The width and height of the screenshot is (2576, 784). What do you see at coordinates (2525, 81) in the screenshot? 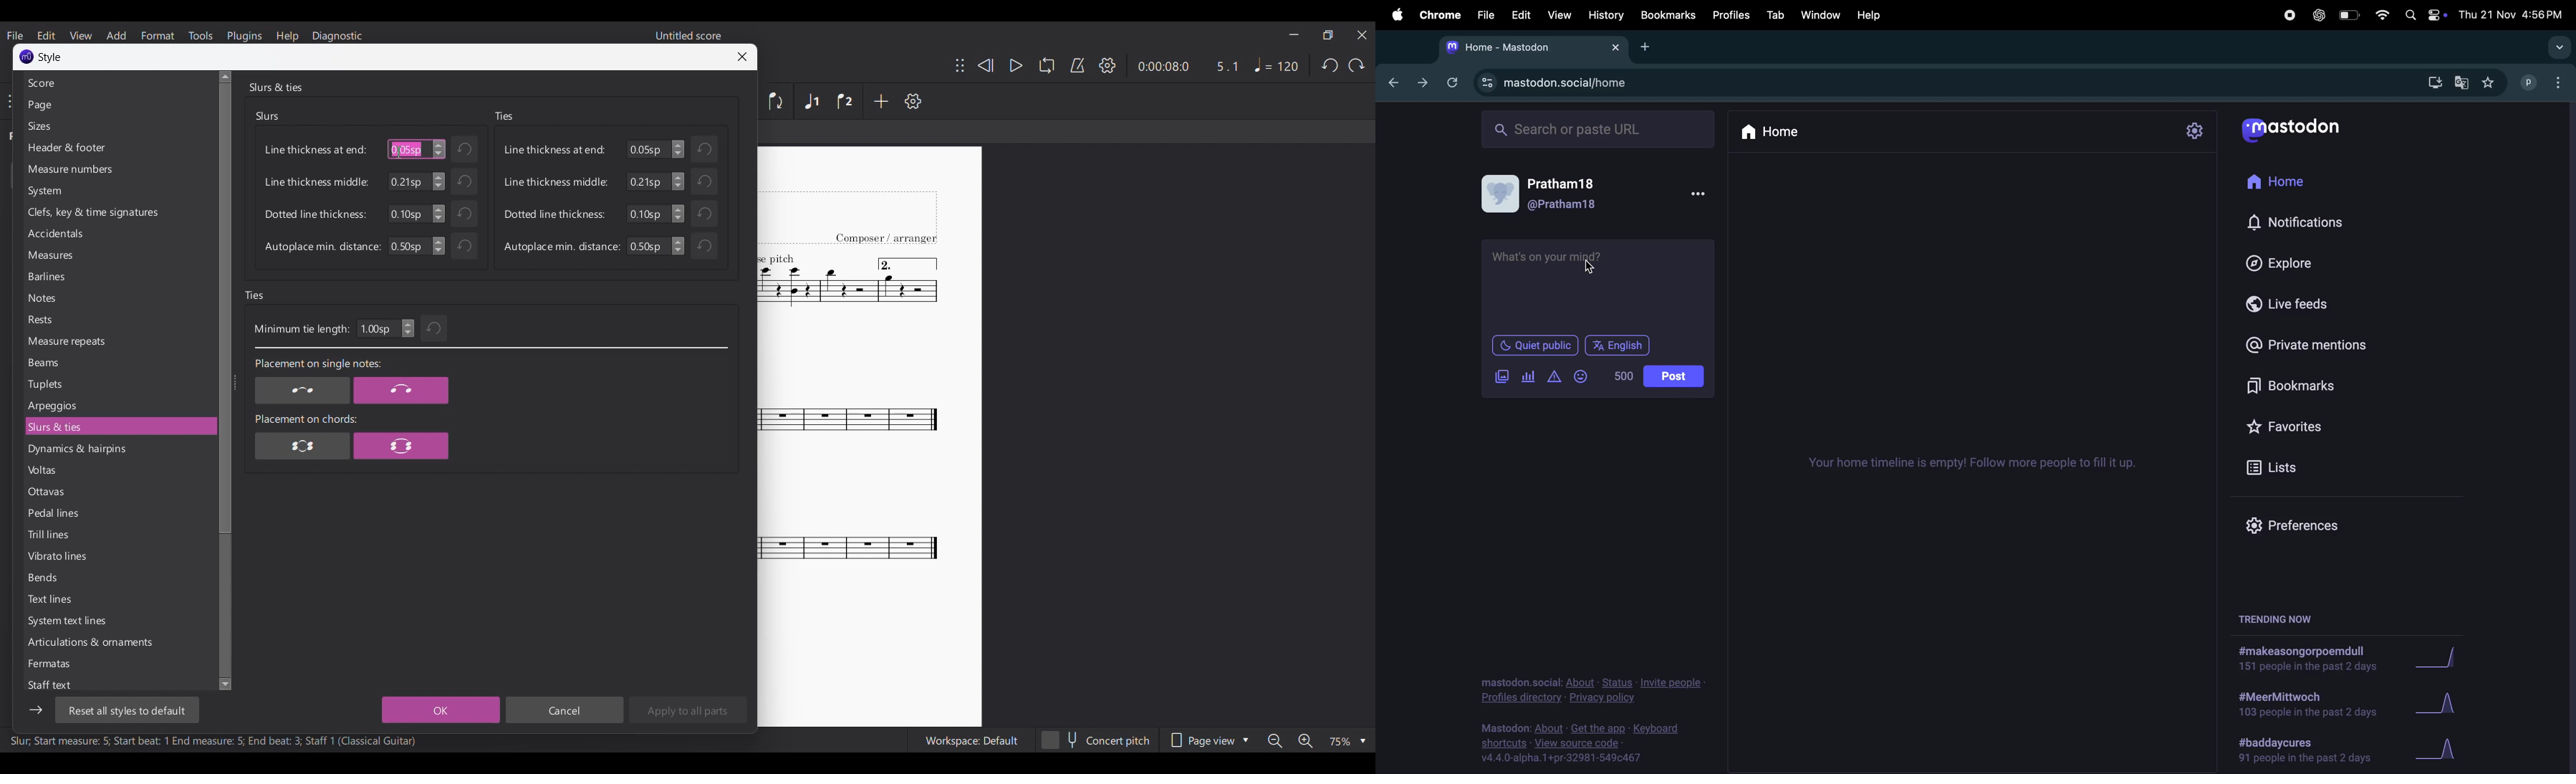
I see `profile` at bounding box center [2525, 81].